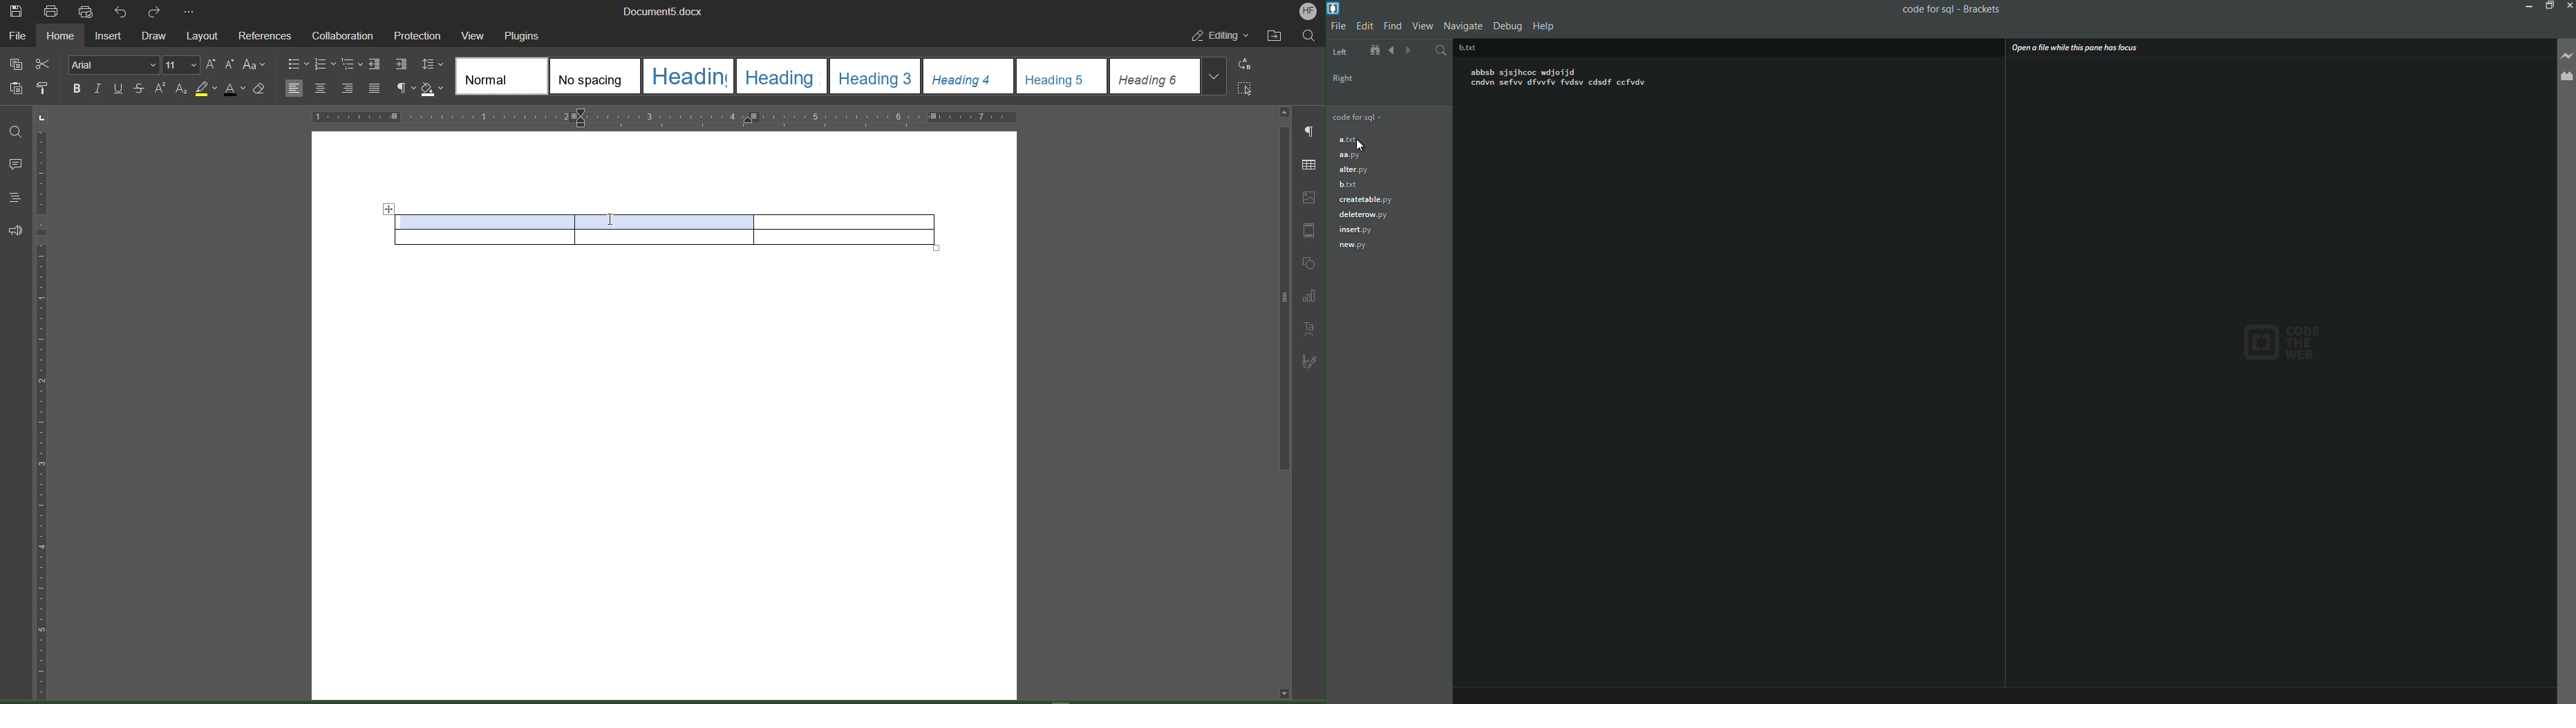  Describe the element at coordinates (1560, 85) in the screenshot. I see `cndvn sefw dfvvfv fvdsv cdsdf ccfvdv` at that location.